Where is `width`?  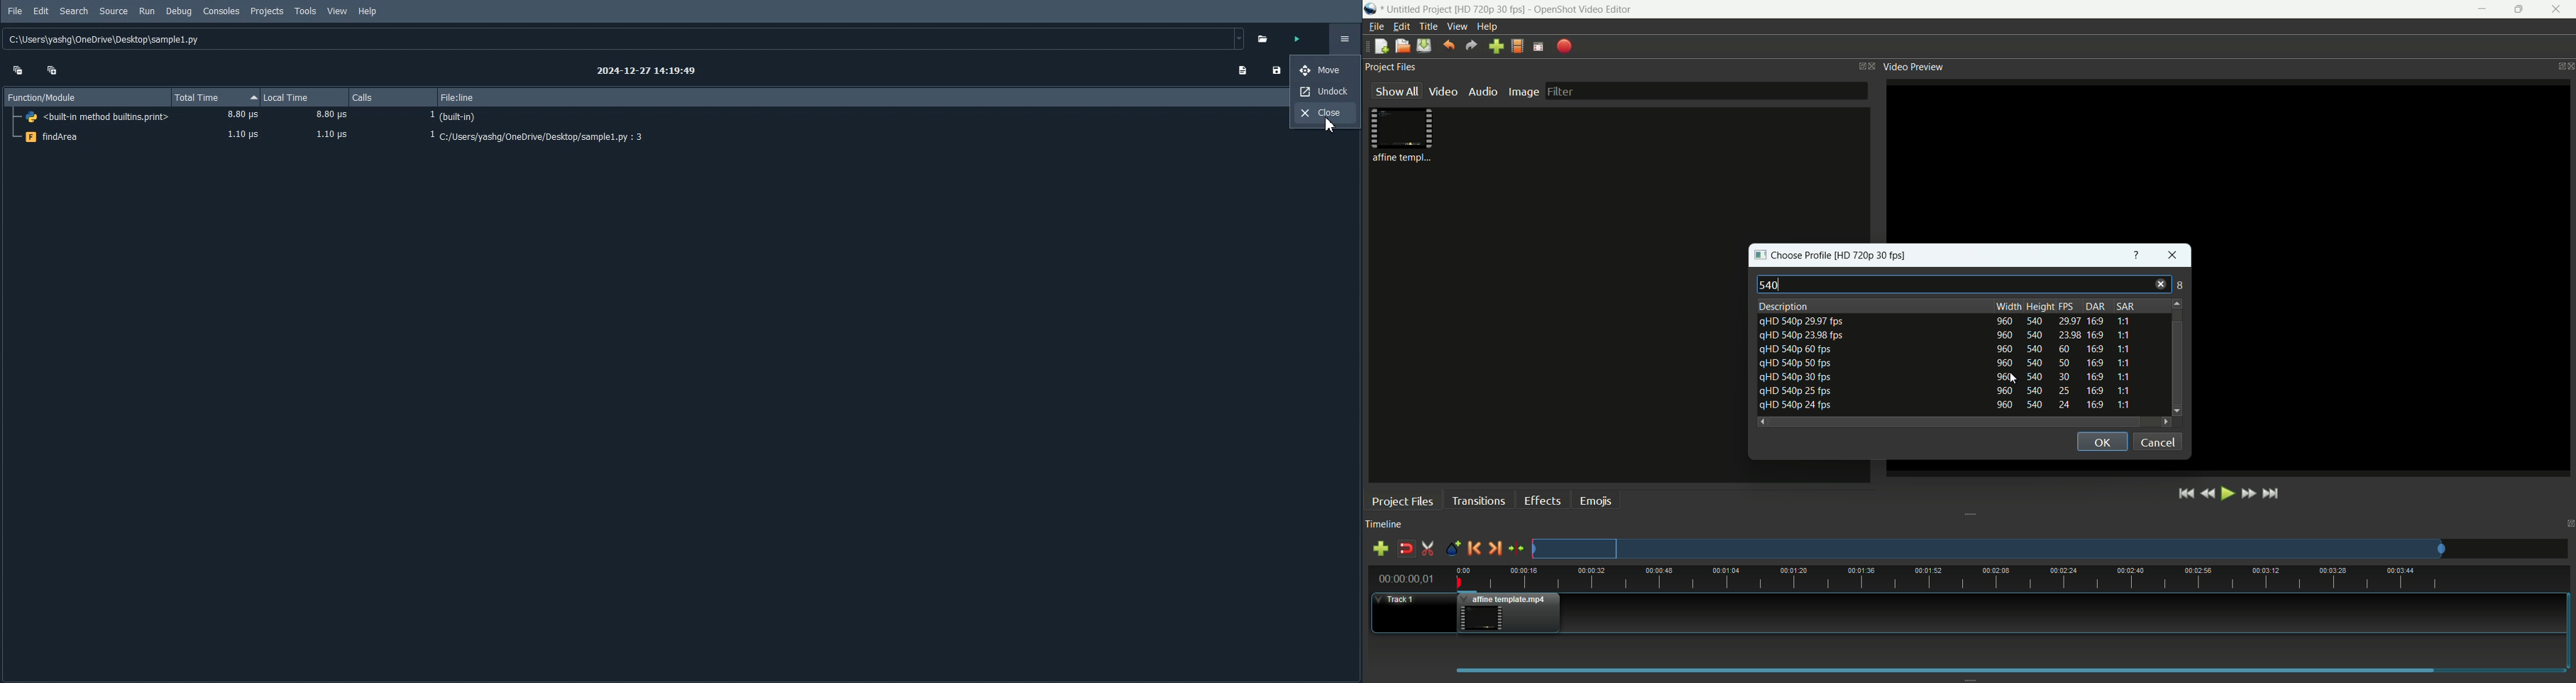
width is located at coordinates (2004, 307).